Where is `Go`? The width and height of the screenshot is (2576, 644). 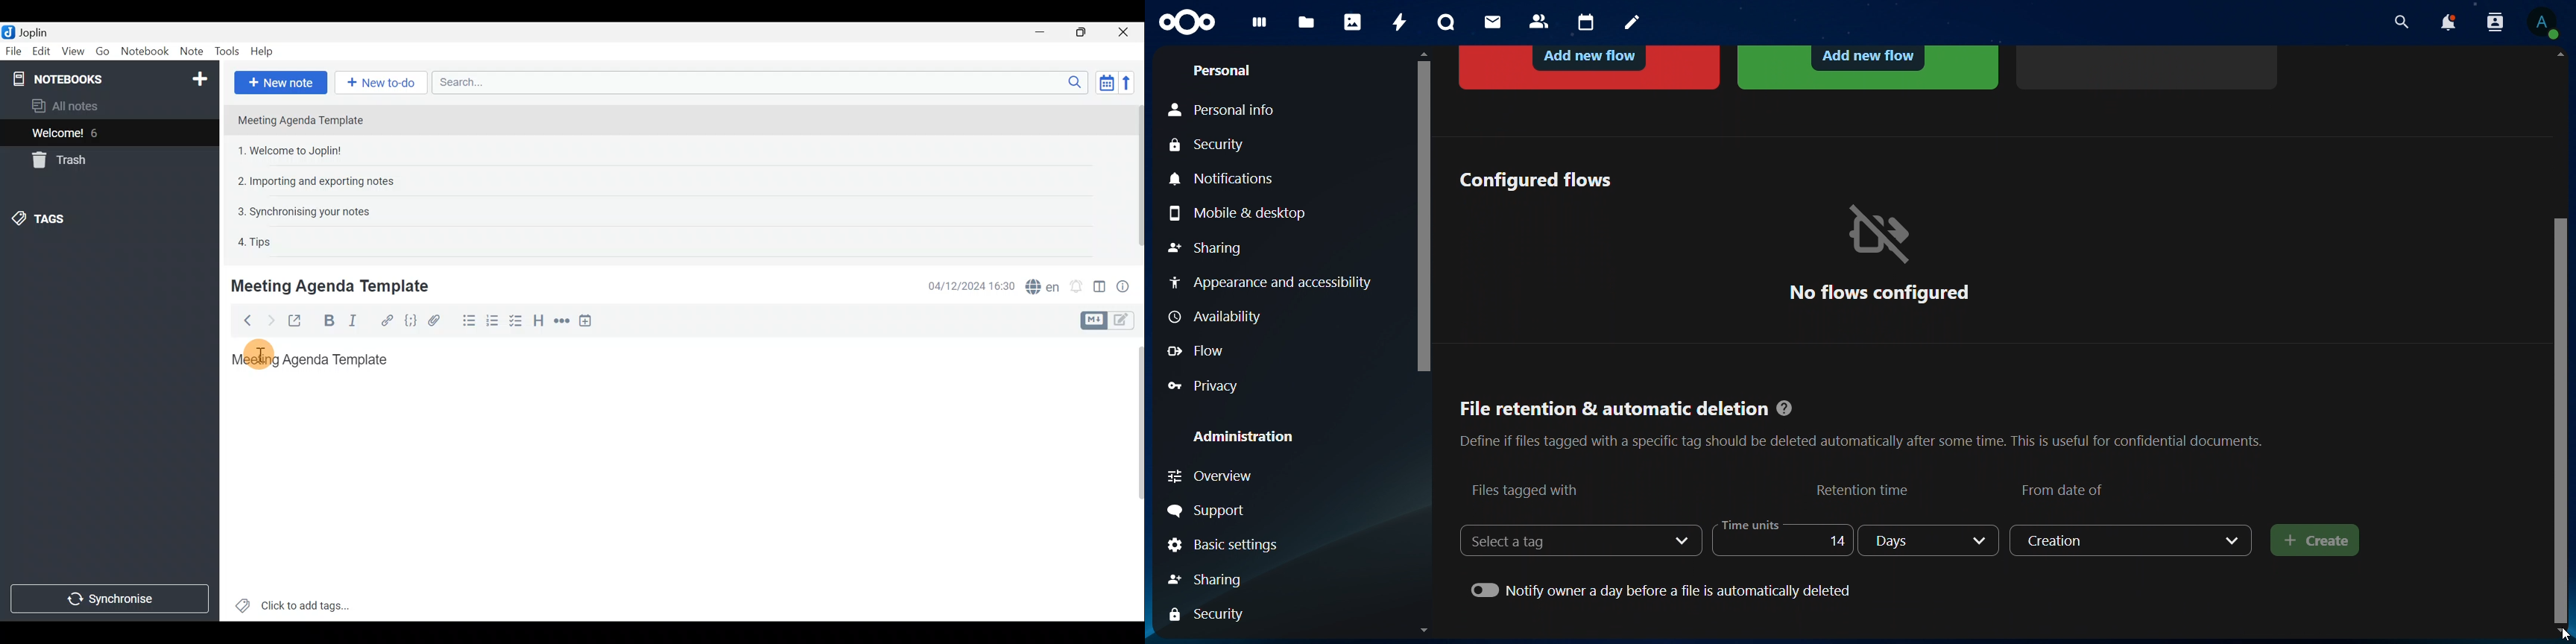
Go is located at coordinates (103, 51).